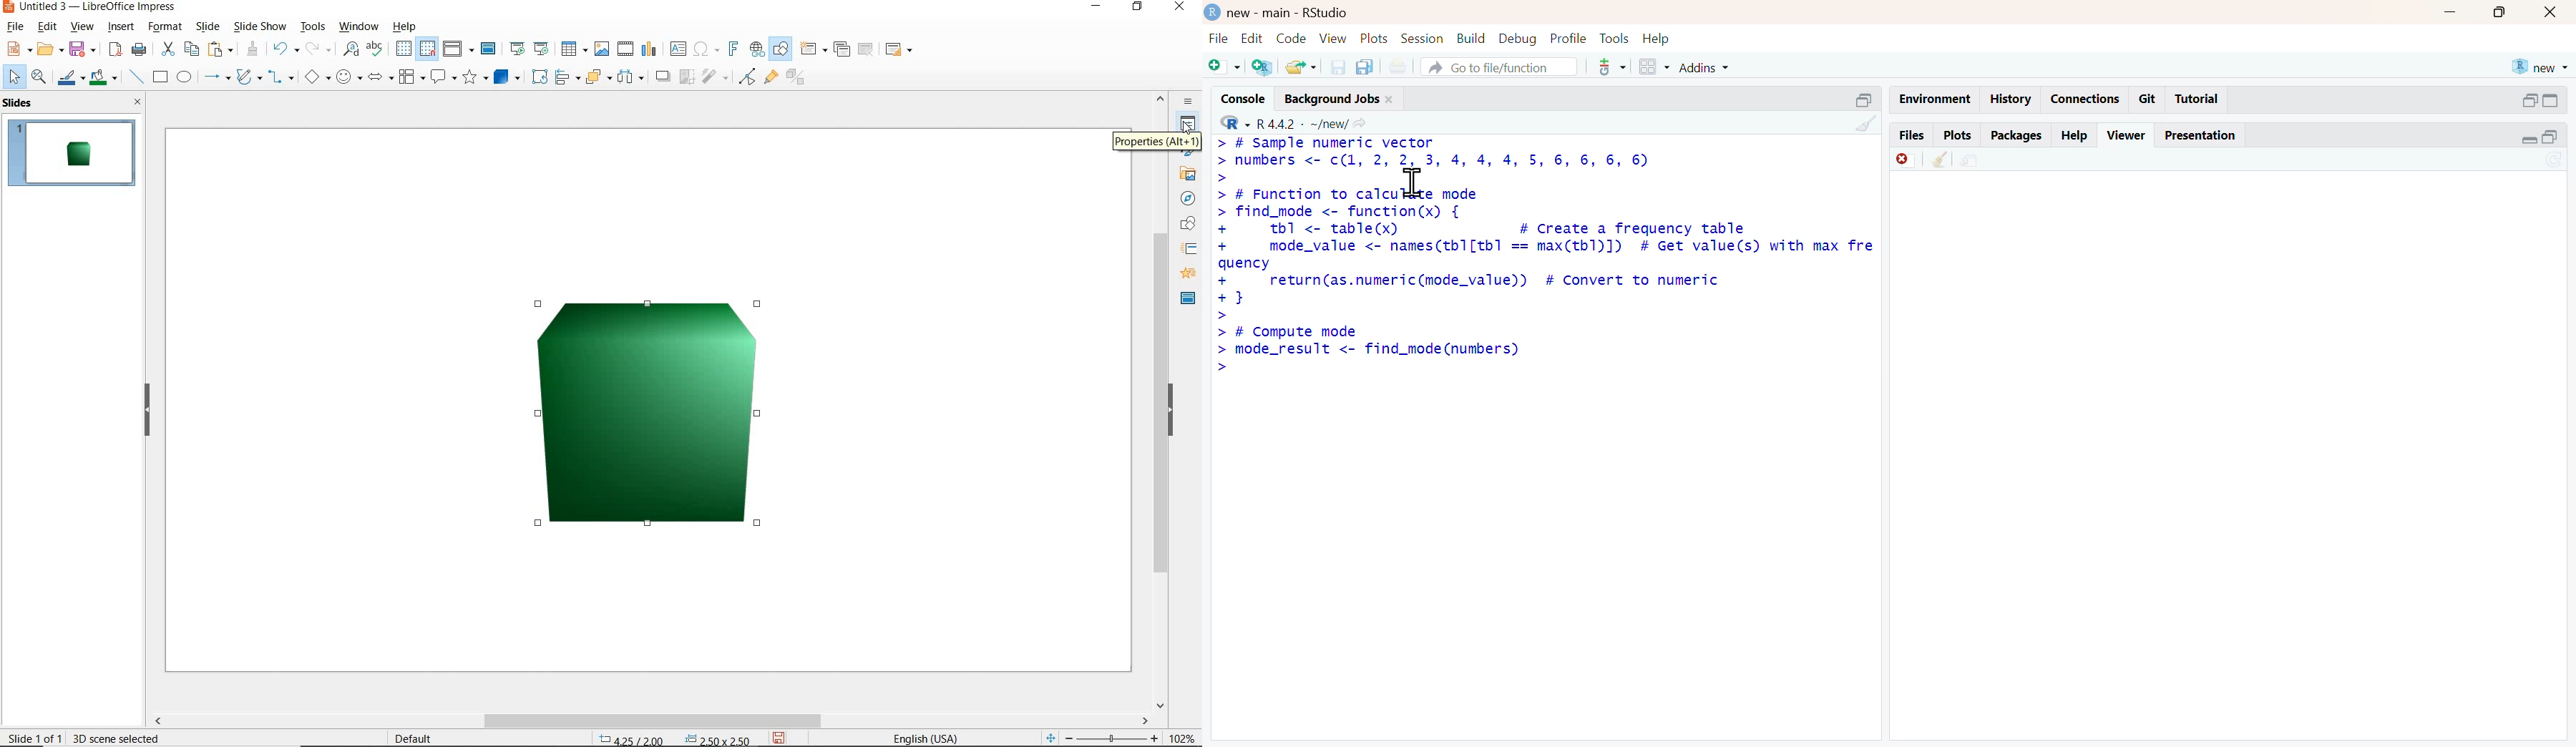  I want to click on insert hyperlink, so click(757, 48).